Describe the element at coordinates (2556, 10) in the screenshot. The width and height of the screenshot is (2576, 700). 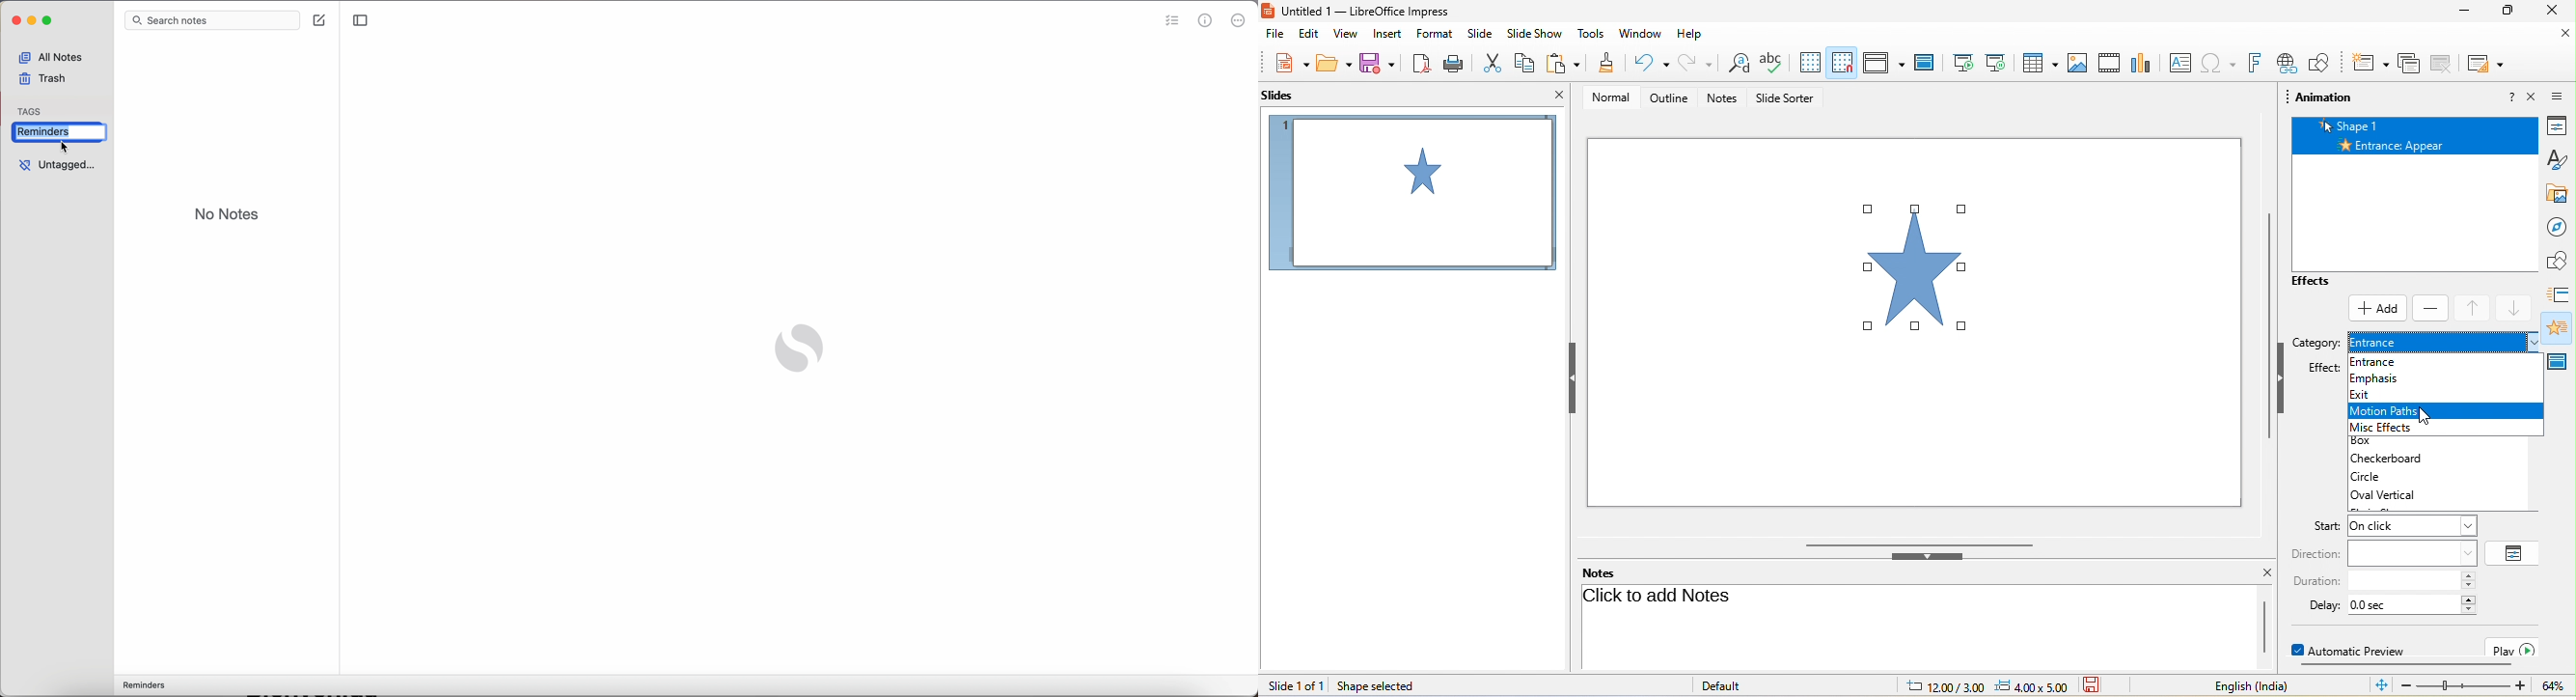
I see `close` at that location.